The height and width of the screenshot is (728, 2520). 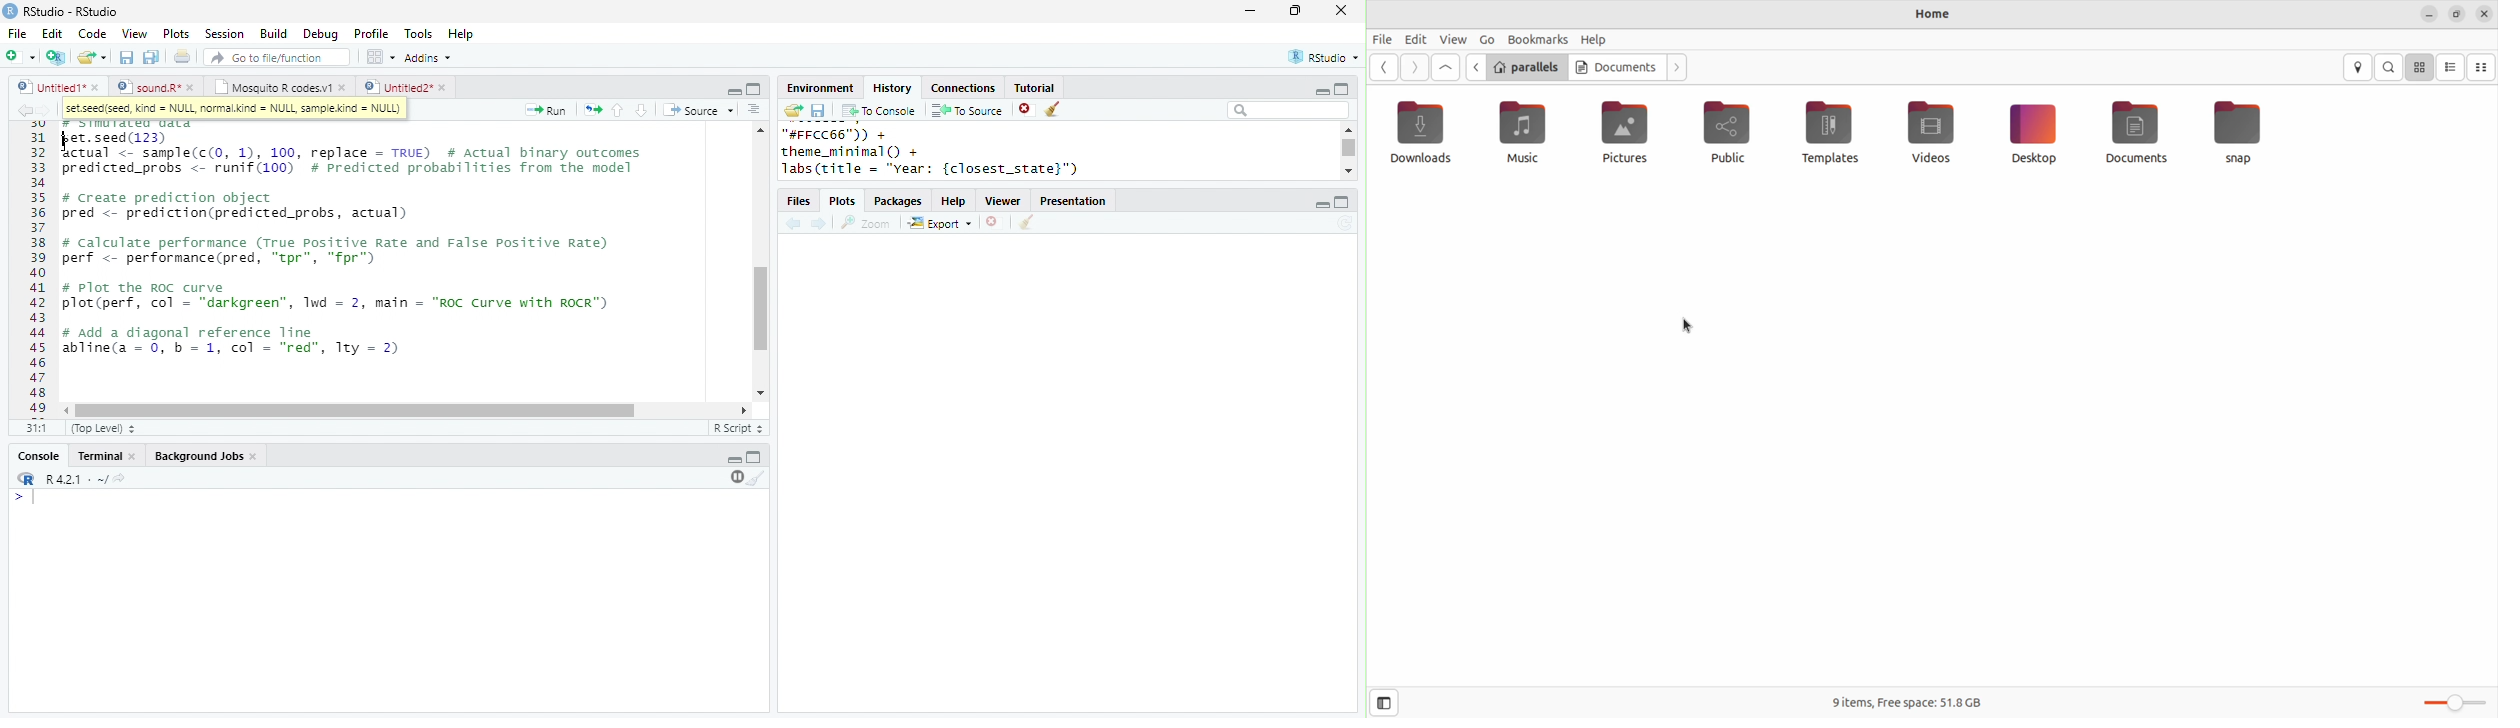 What do you see at coordinates (10, 10) in the screenshot?
I see `logo` at bounding box center [10, 10].